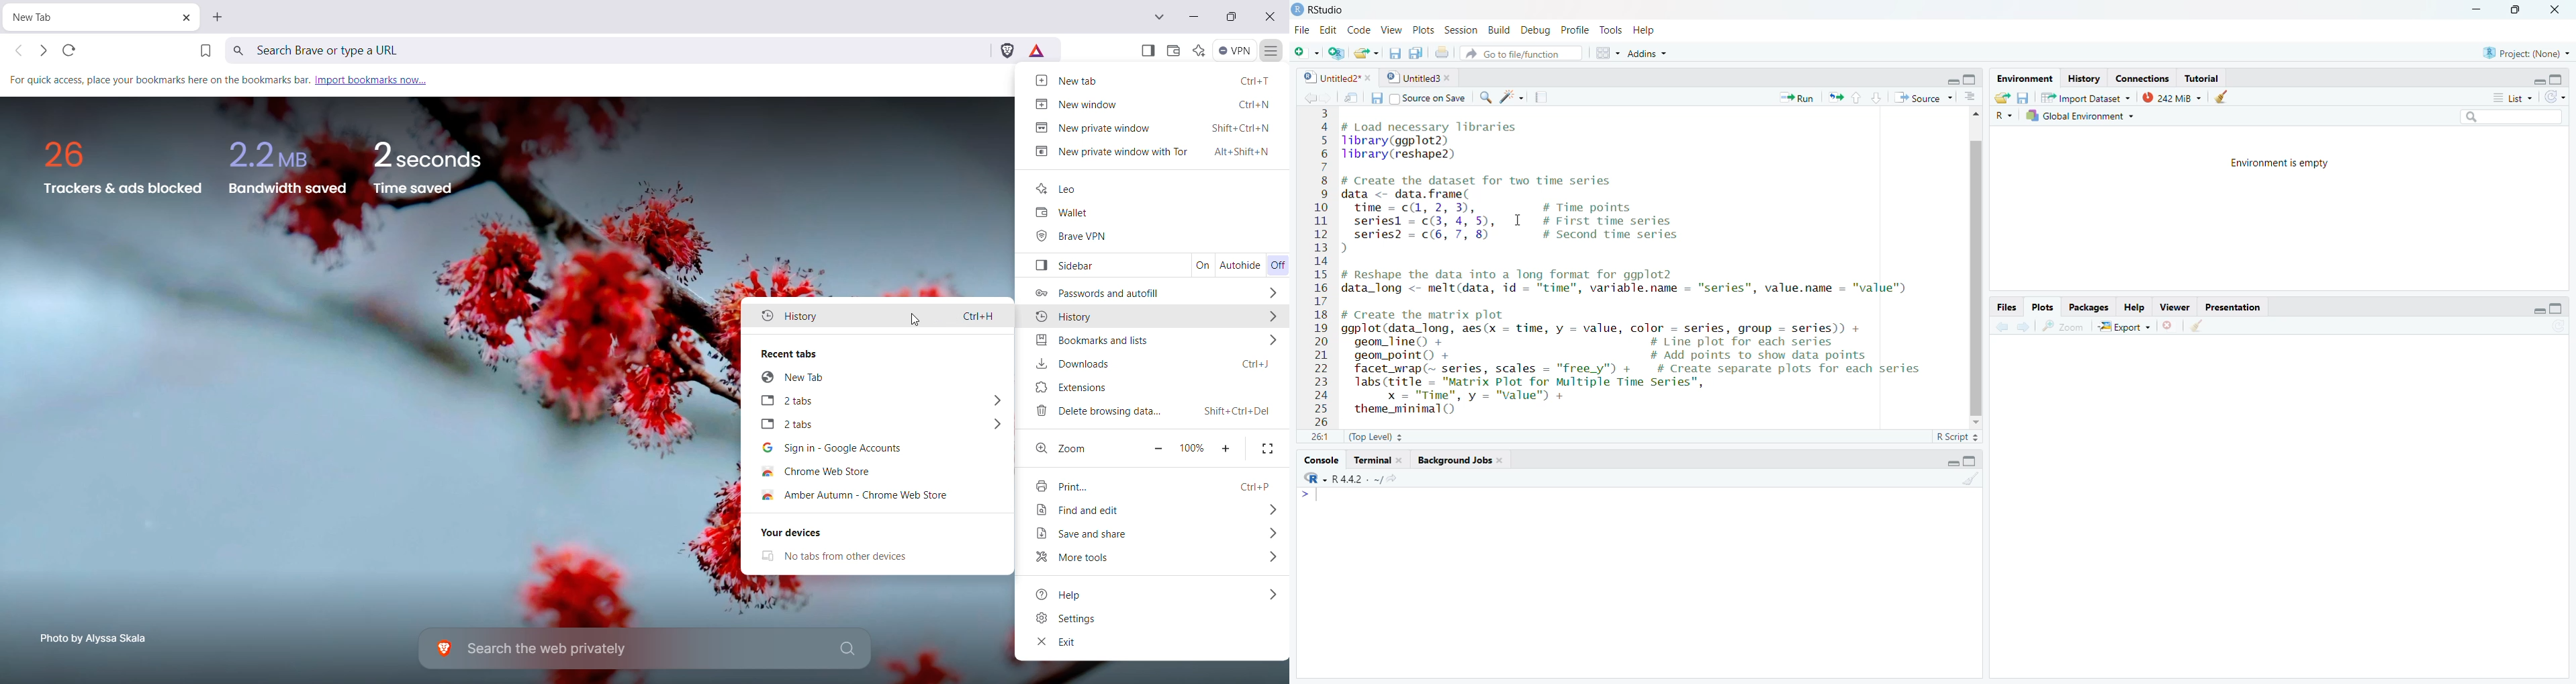 The image size is (2576, 700). What do you see at coordinates (1611, 30) in the screenshot?
I see `Tools` at bounding box center [1611, 30].